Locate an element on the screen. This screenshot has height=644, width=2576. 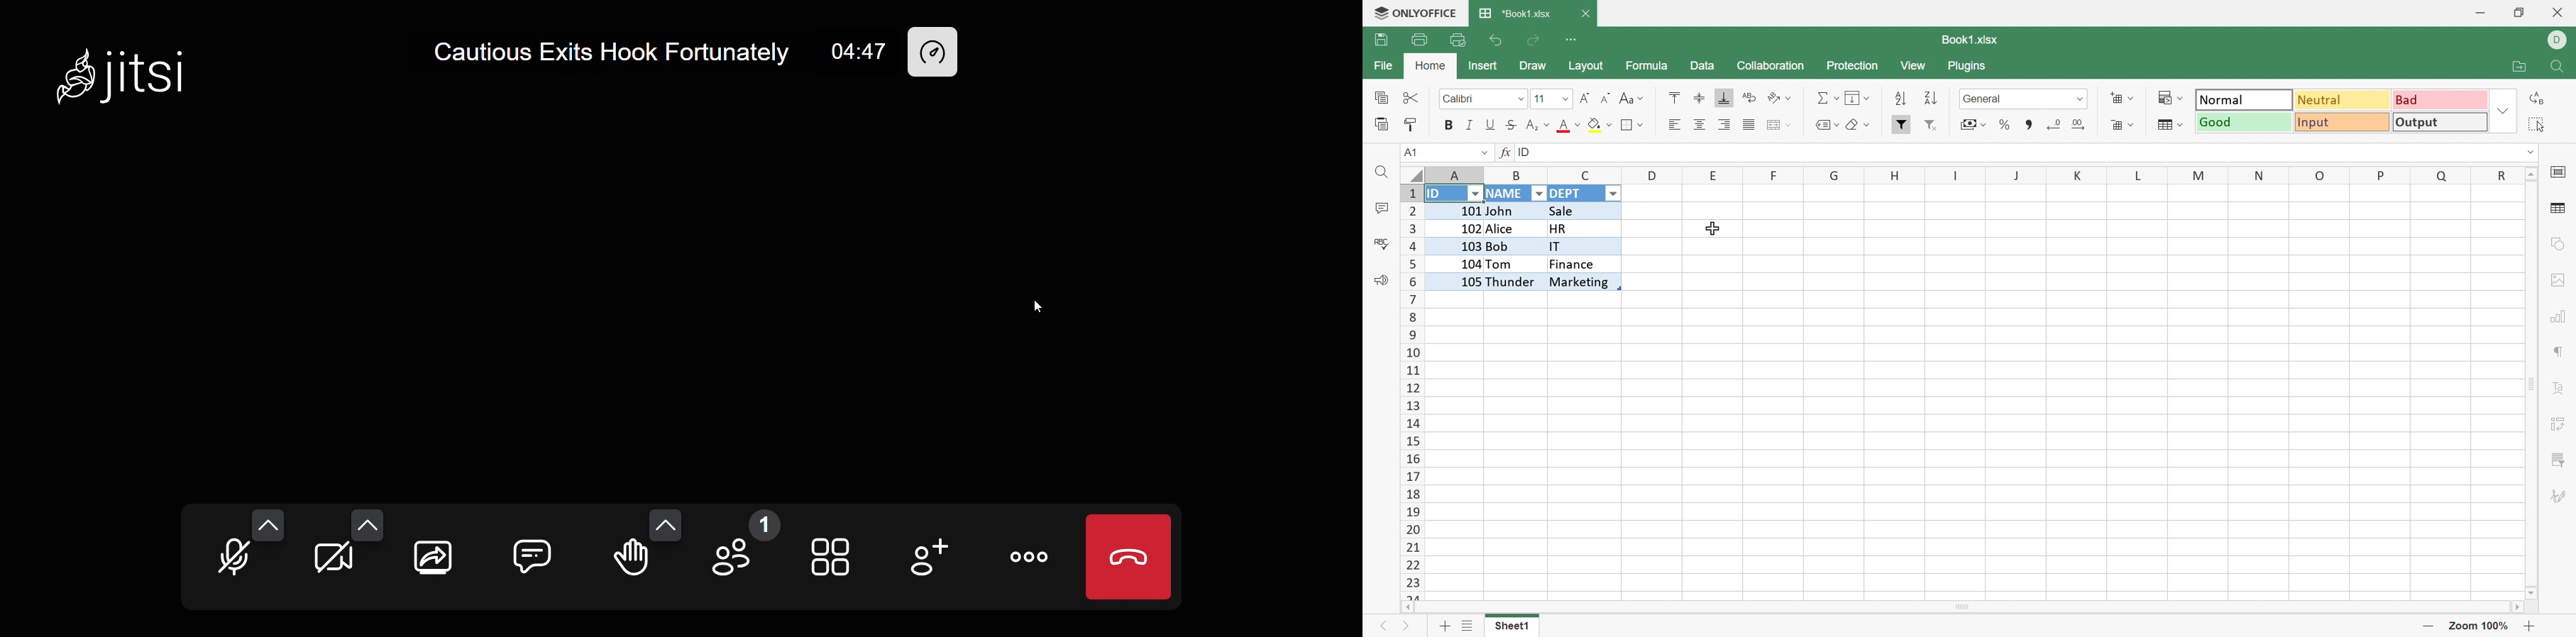
Normal is located at coordinates (2247, 101).